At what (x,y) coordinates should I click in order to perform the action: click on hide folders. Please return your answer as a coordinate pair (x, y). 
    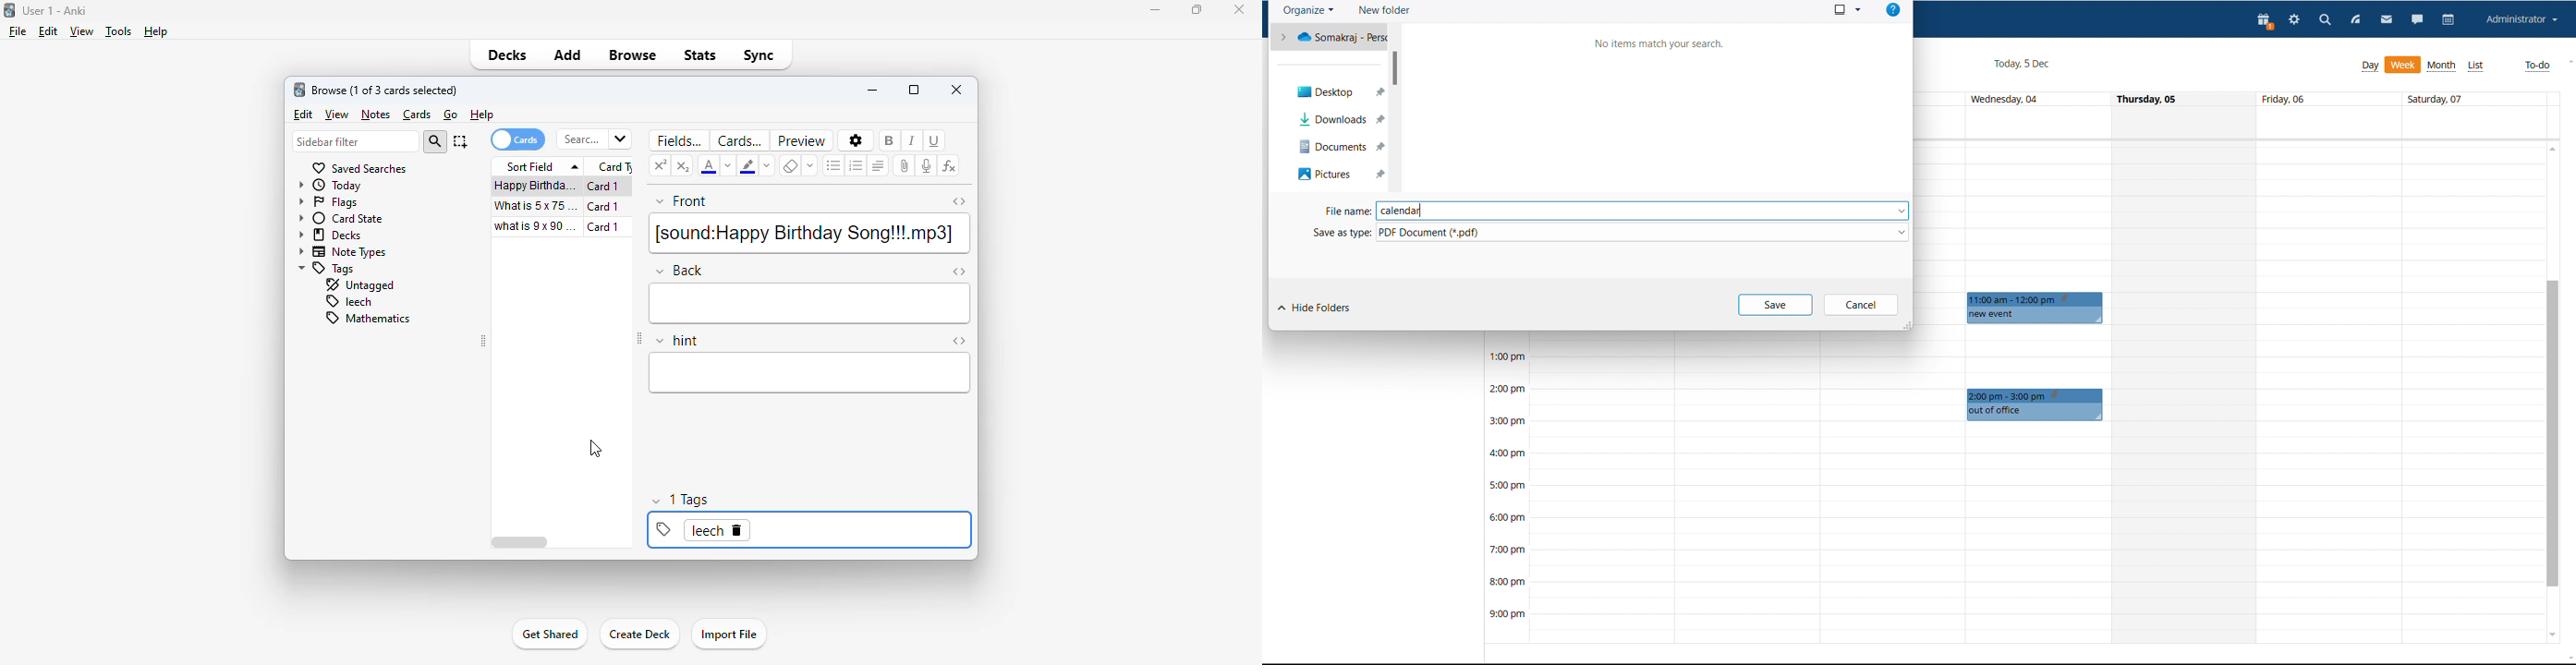
    Looking at the image, I should click on (1313, 309).